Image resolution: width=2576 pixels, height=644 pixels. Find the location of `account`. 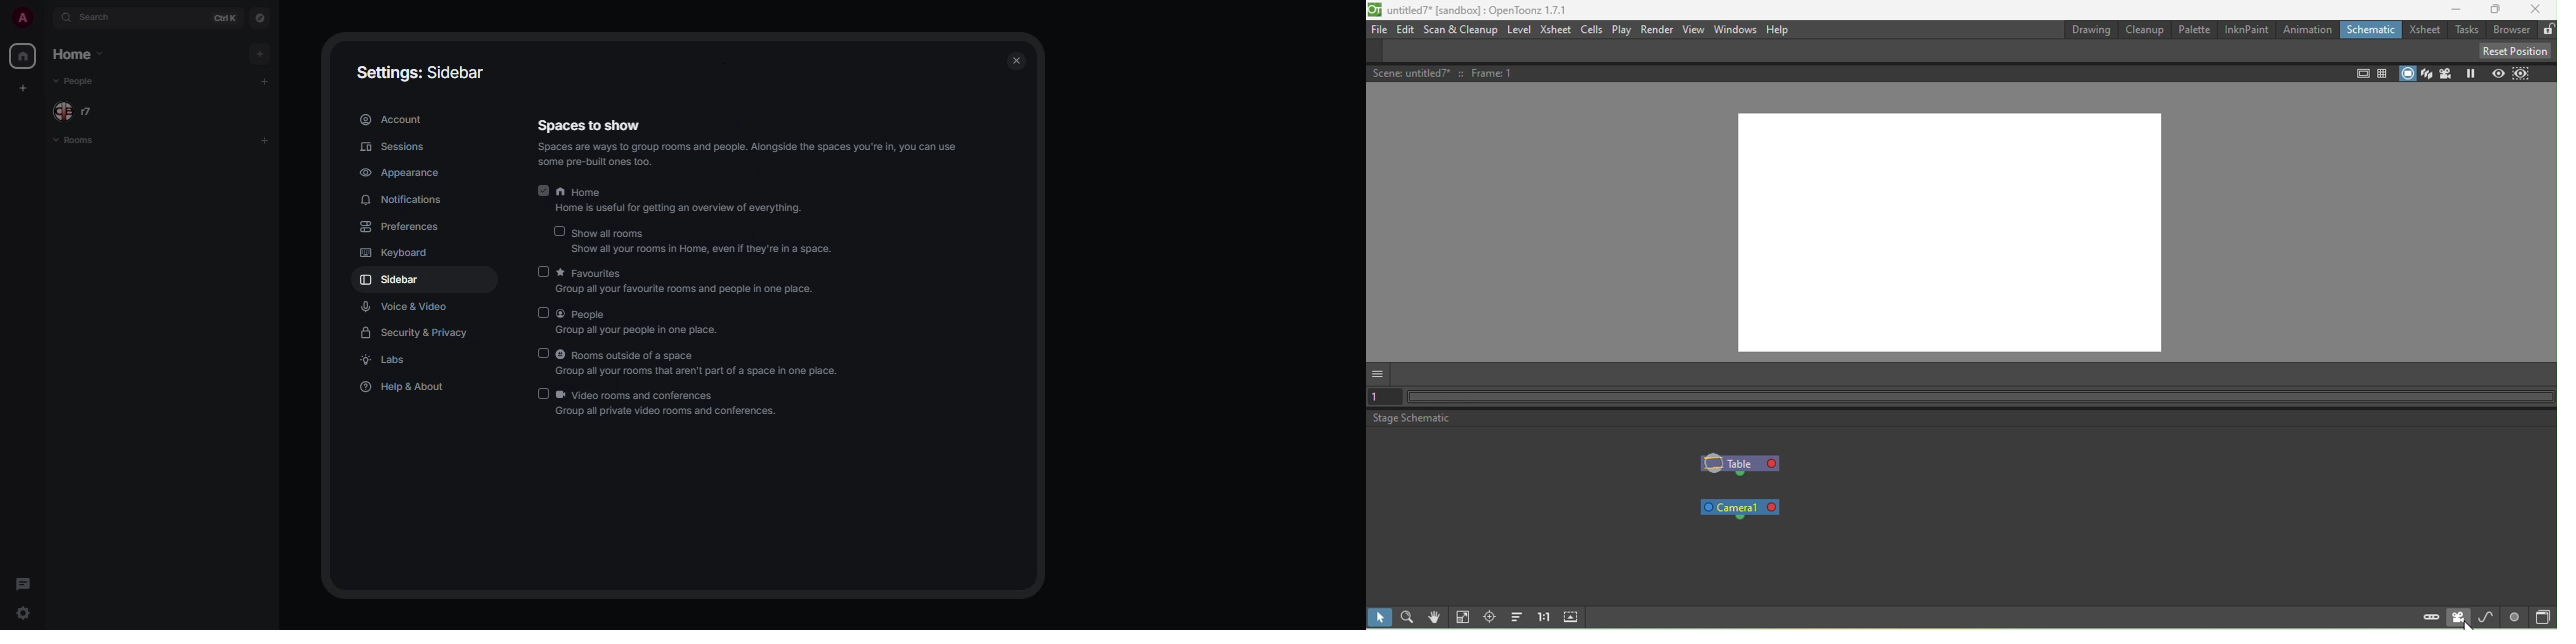

account is located at coordinates (391, 120).